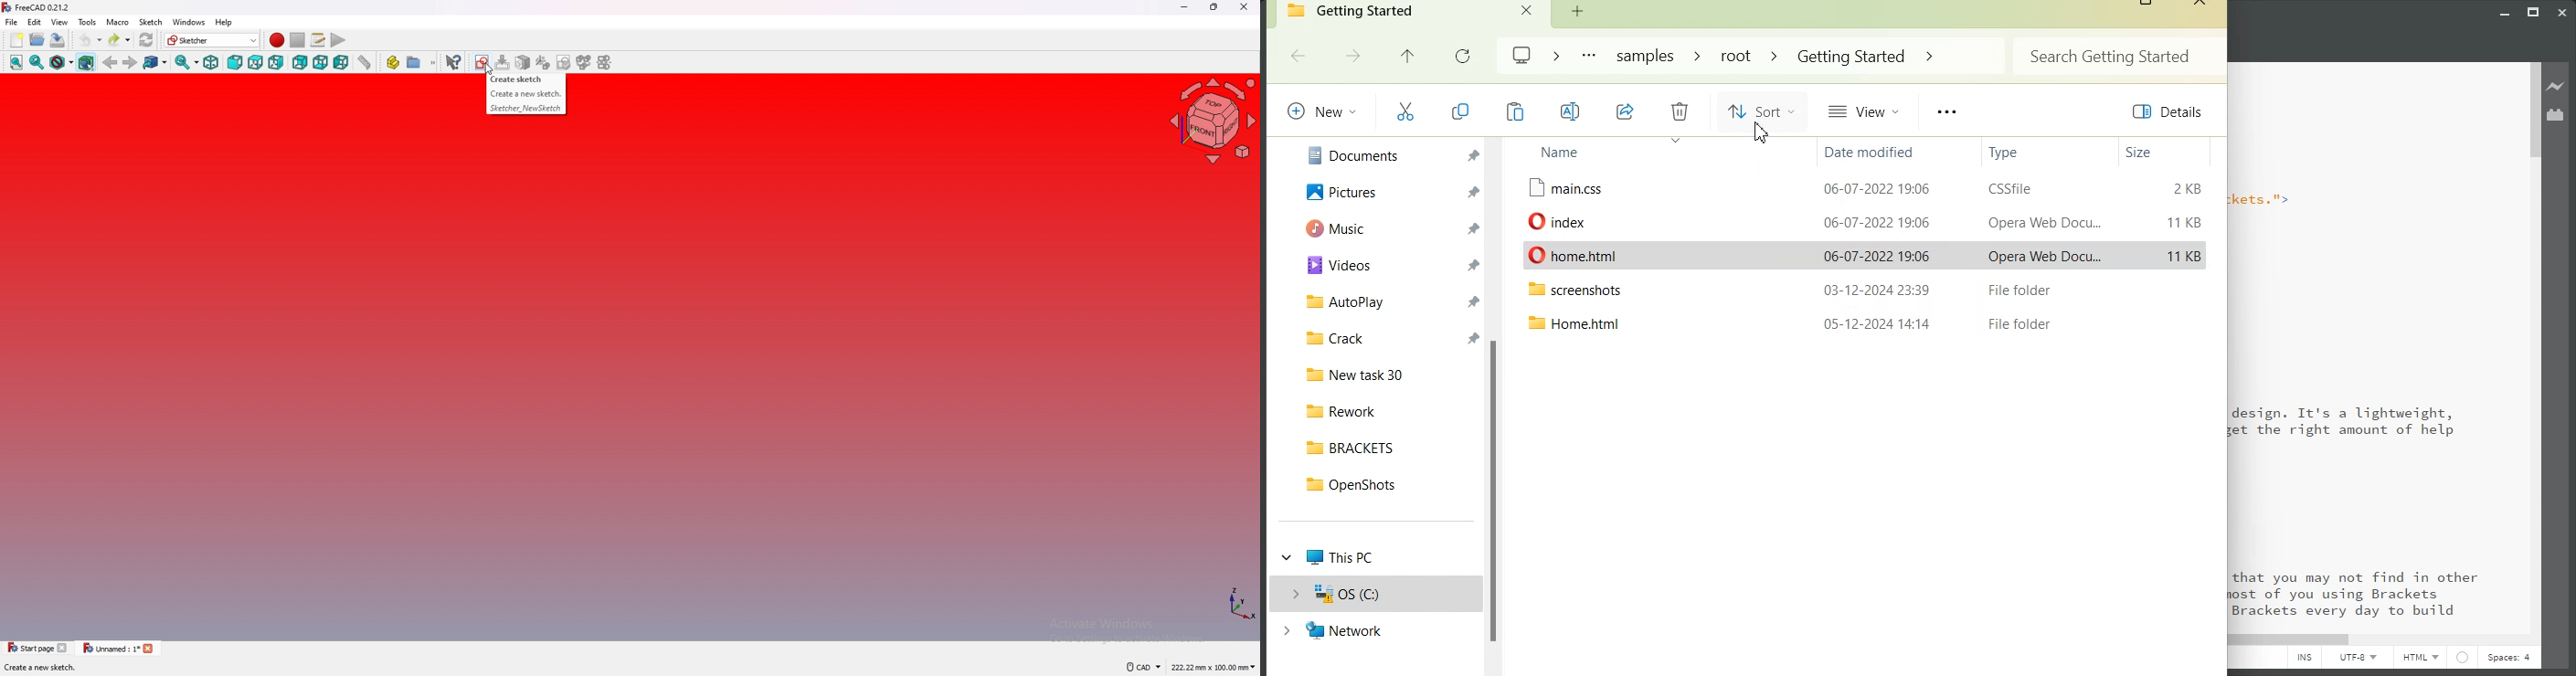 The image size is (2576, 700). What do you see at coordinates (110, 62) in the screenshot?
I see `back` at bounding box center [110, 62].